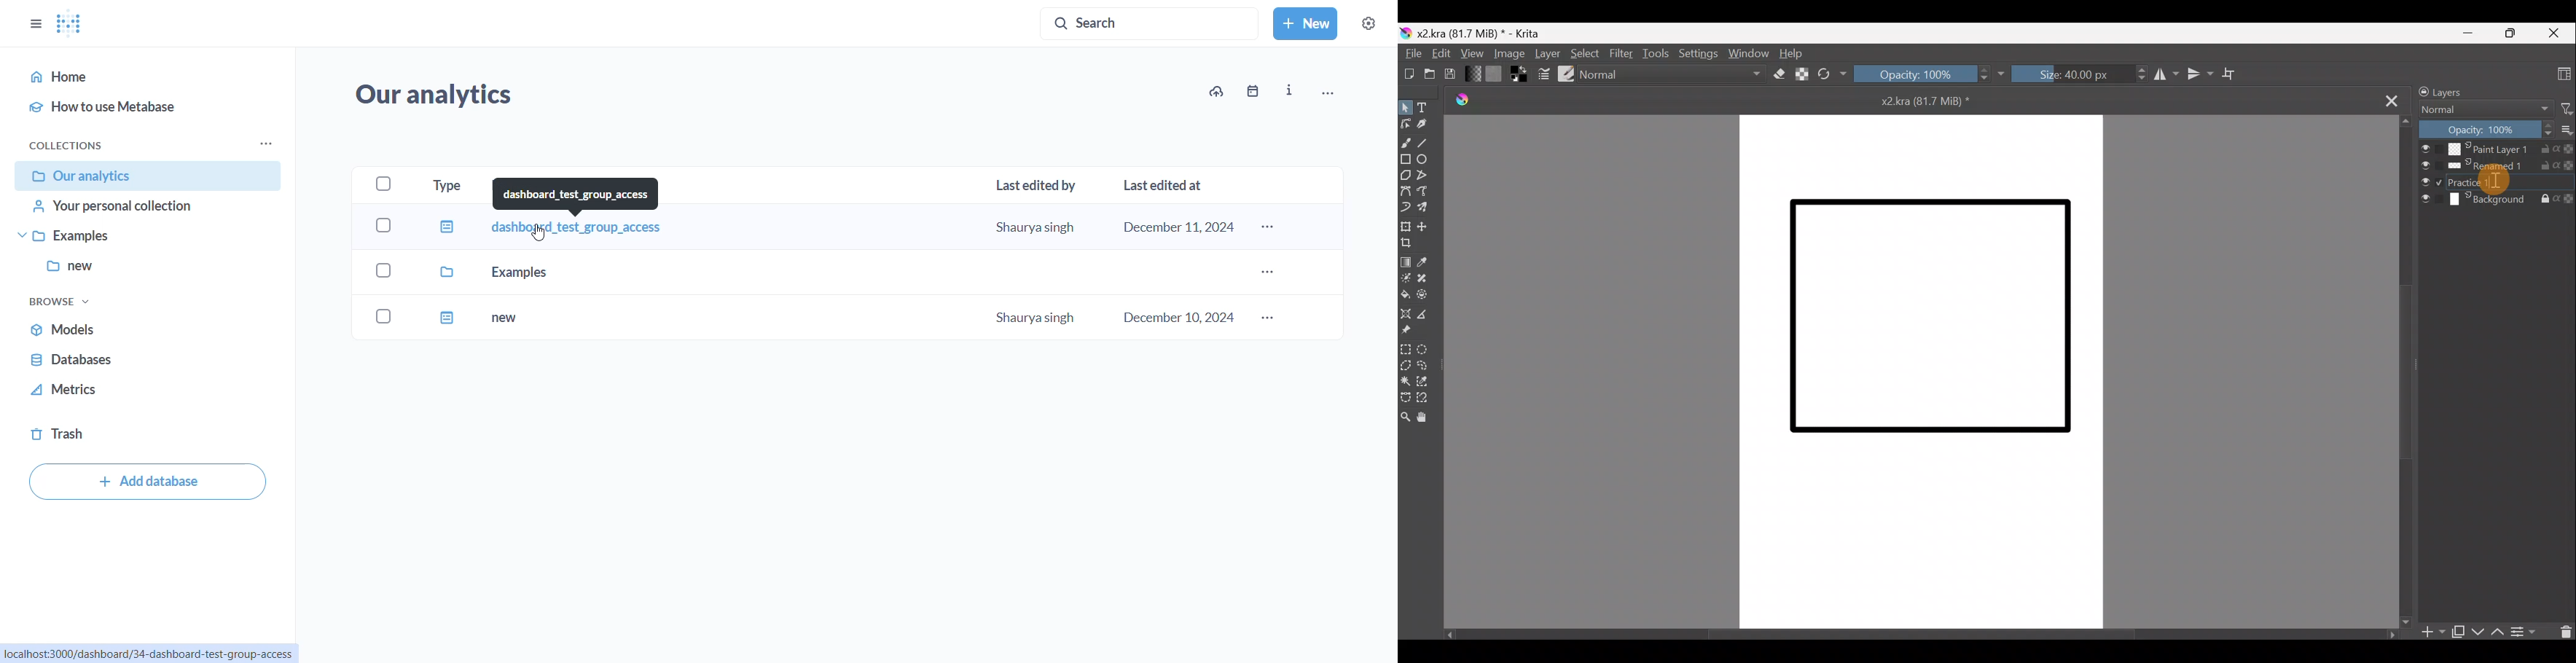  Describe the element at coordinates (147, 483) in the screenshot. I see `add database` at that location.